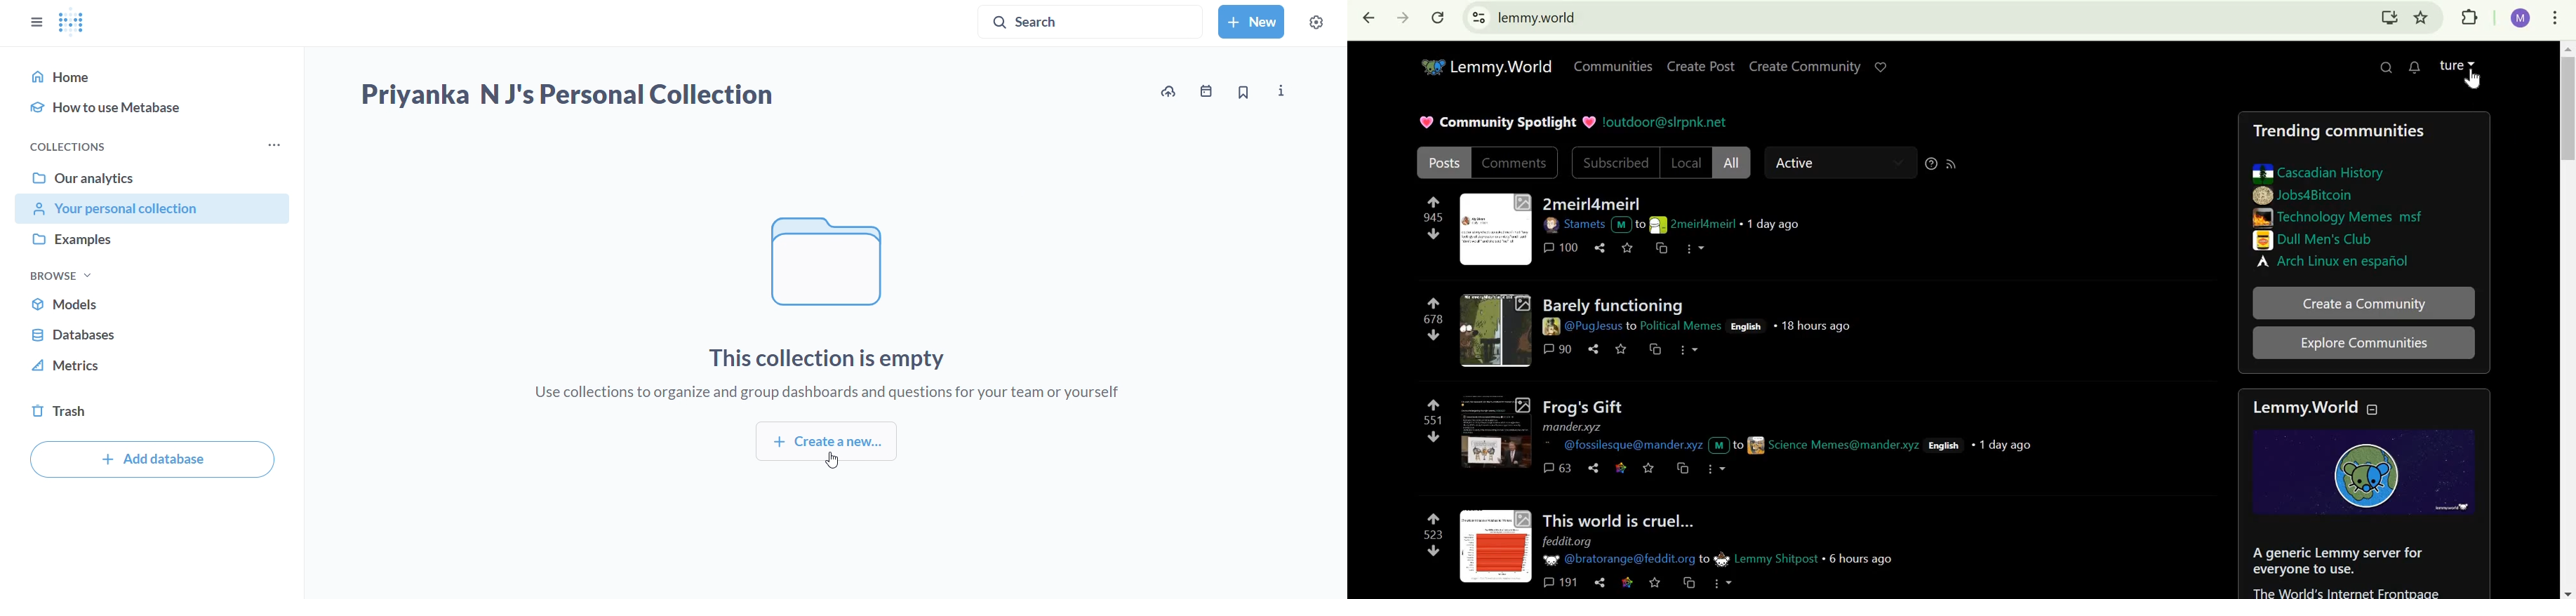  I want to click on search, so click(2388, 66).